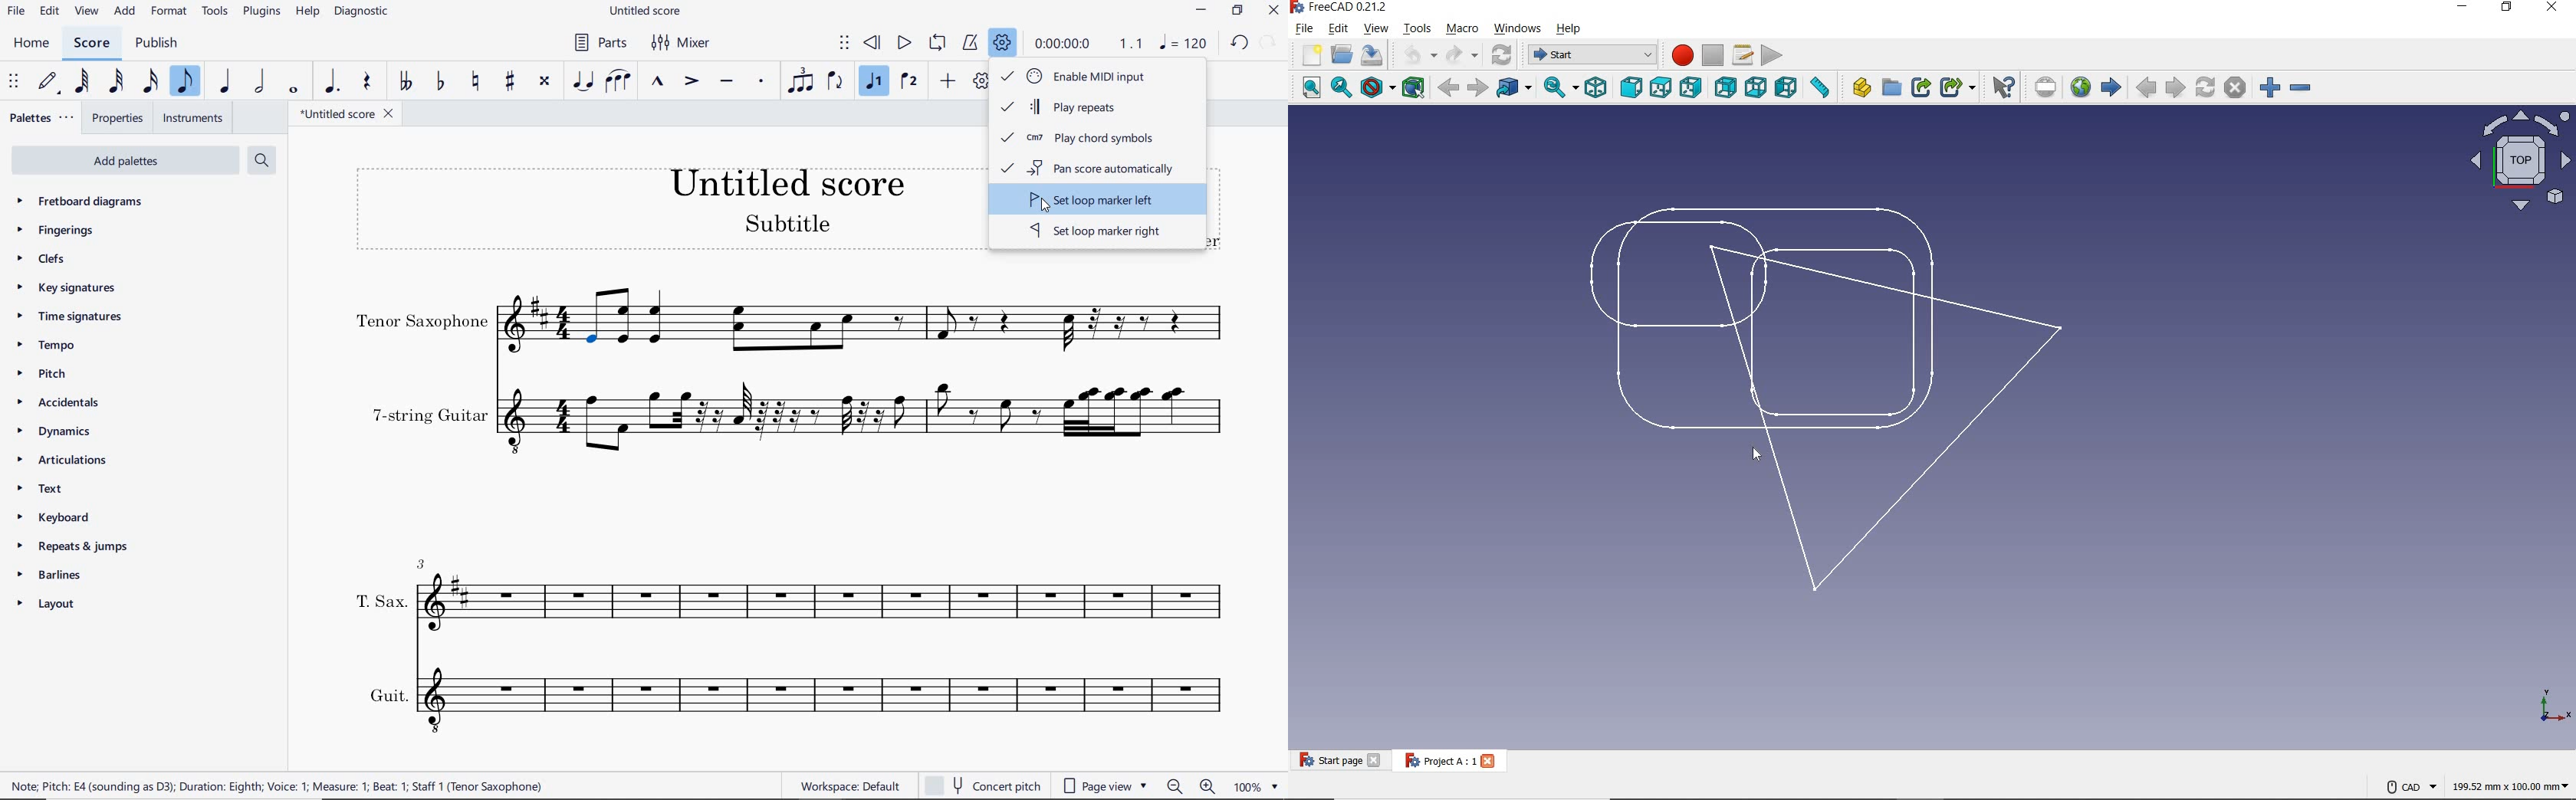 The width and height of the screenshot is (2576, 812). What do you see at coordinates (2147, 89) in the screenshot?
I see `PREVIOUS PAGE` at bounding box center [2147, 89].